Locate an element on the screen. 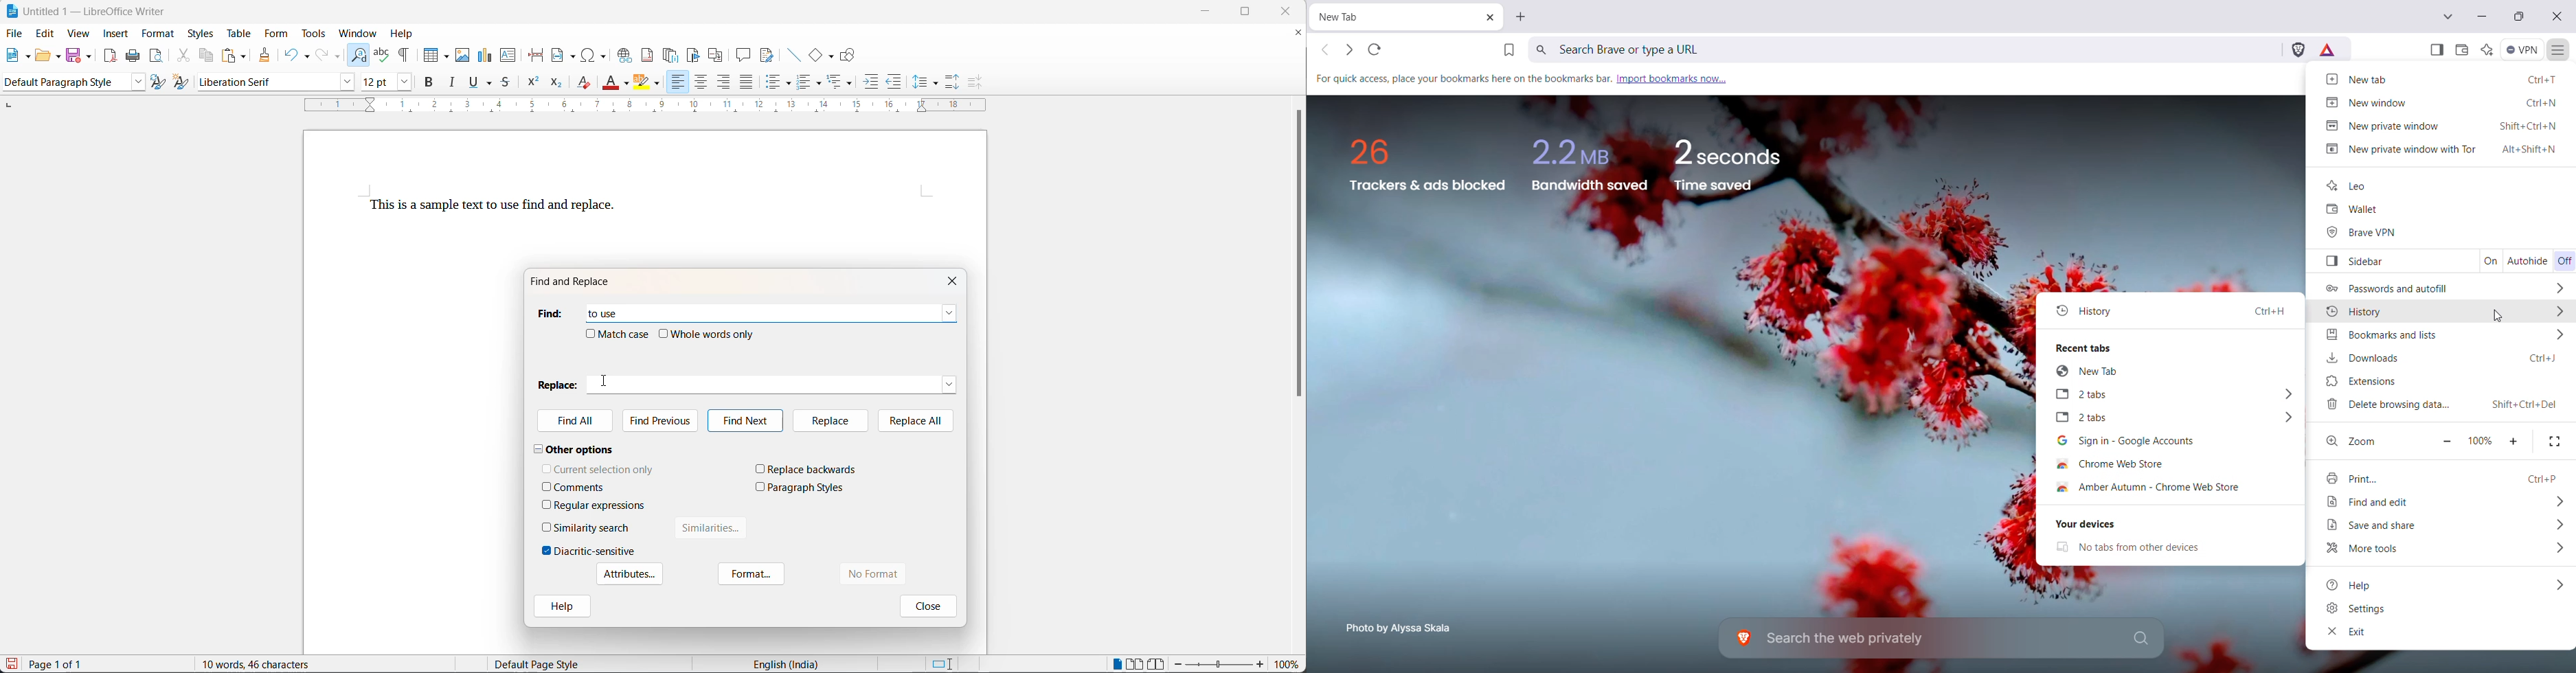 The image size is (2576, 700). superscript is located at coordinates (532, 85).